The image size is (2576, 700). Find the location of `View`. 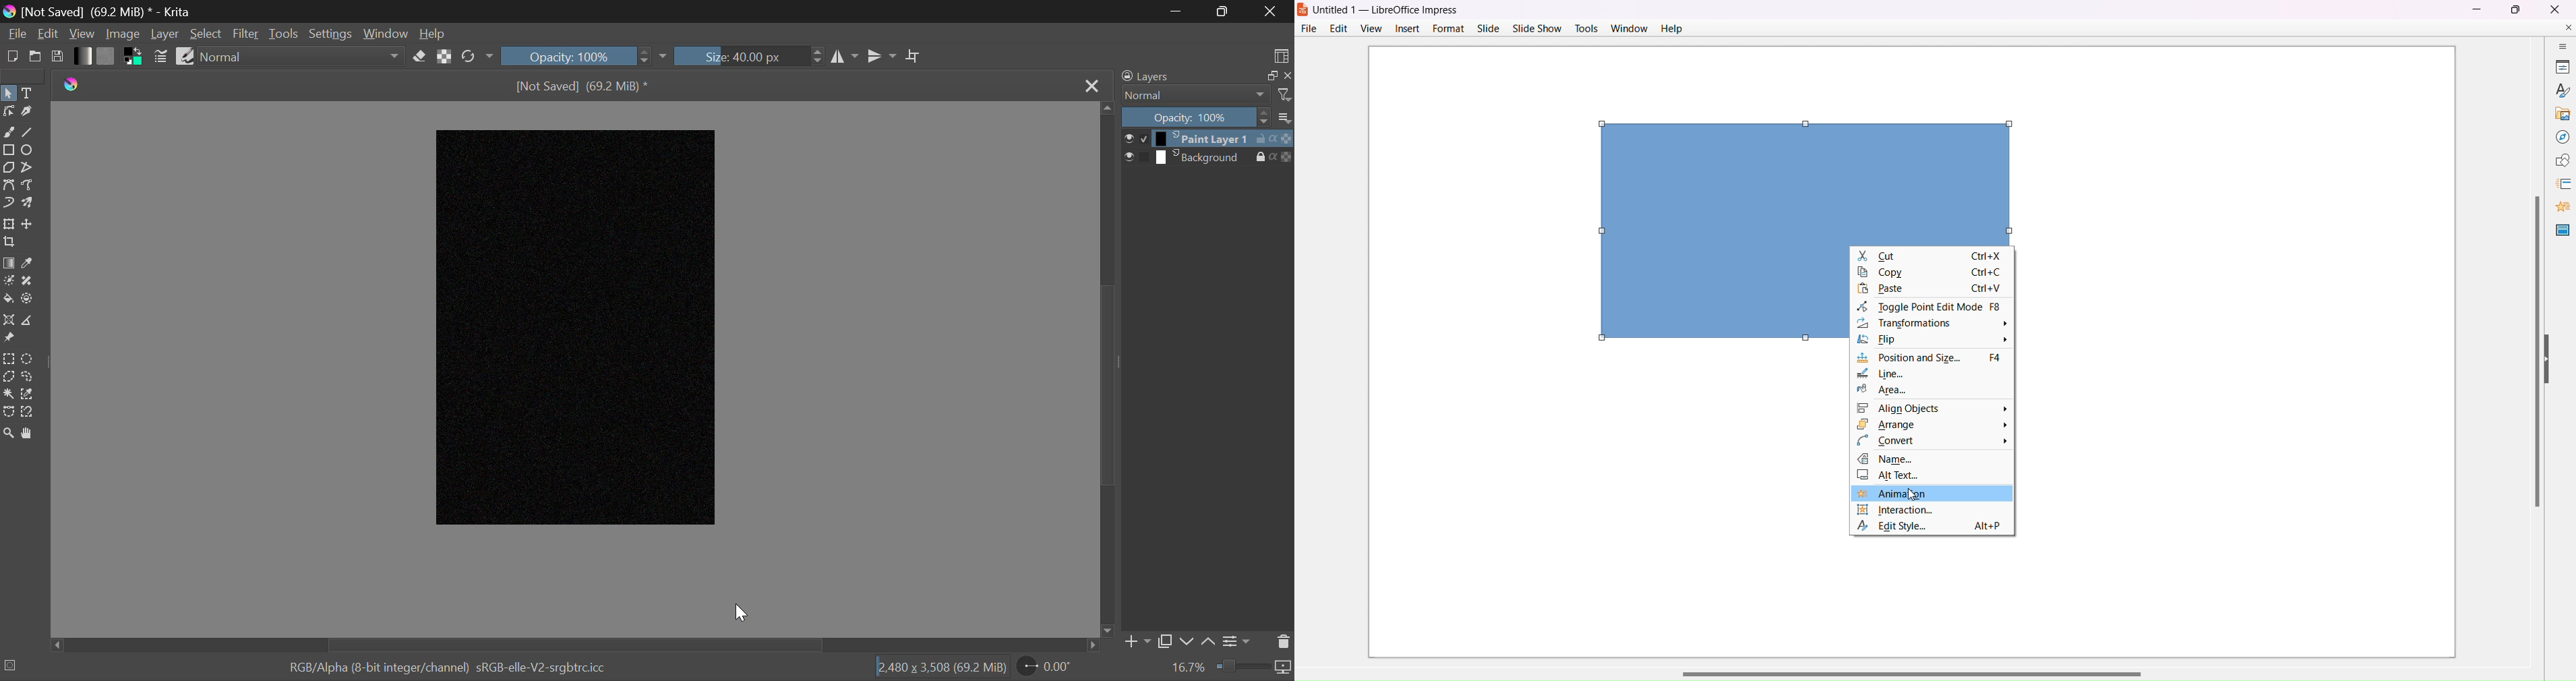

View is located at coordinates (1371, 28).